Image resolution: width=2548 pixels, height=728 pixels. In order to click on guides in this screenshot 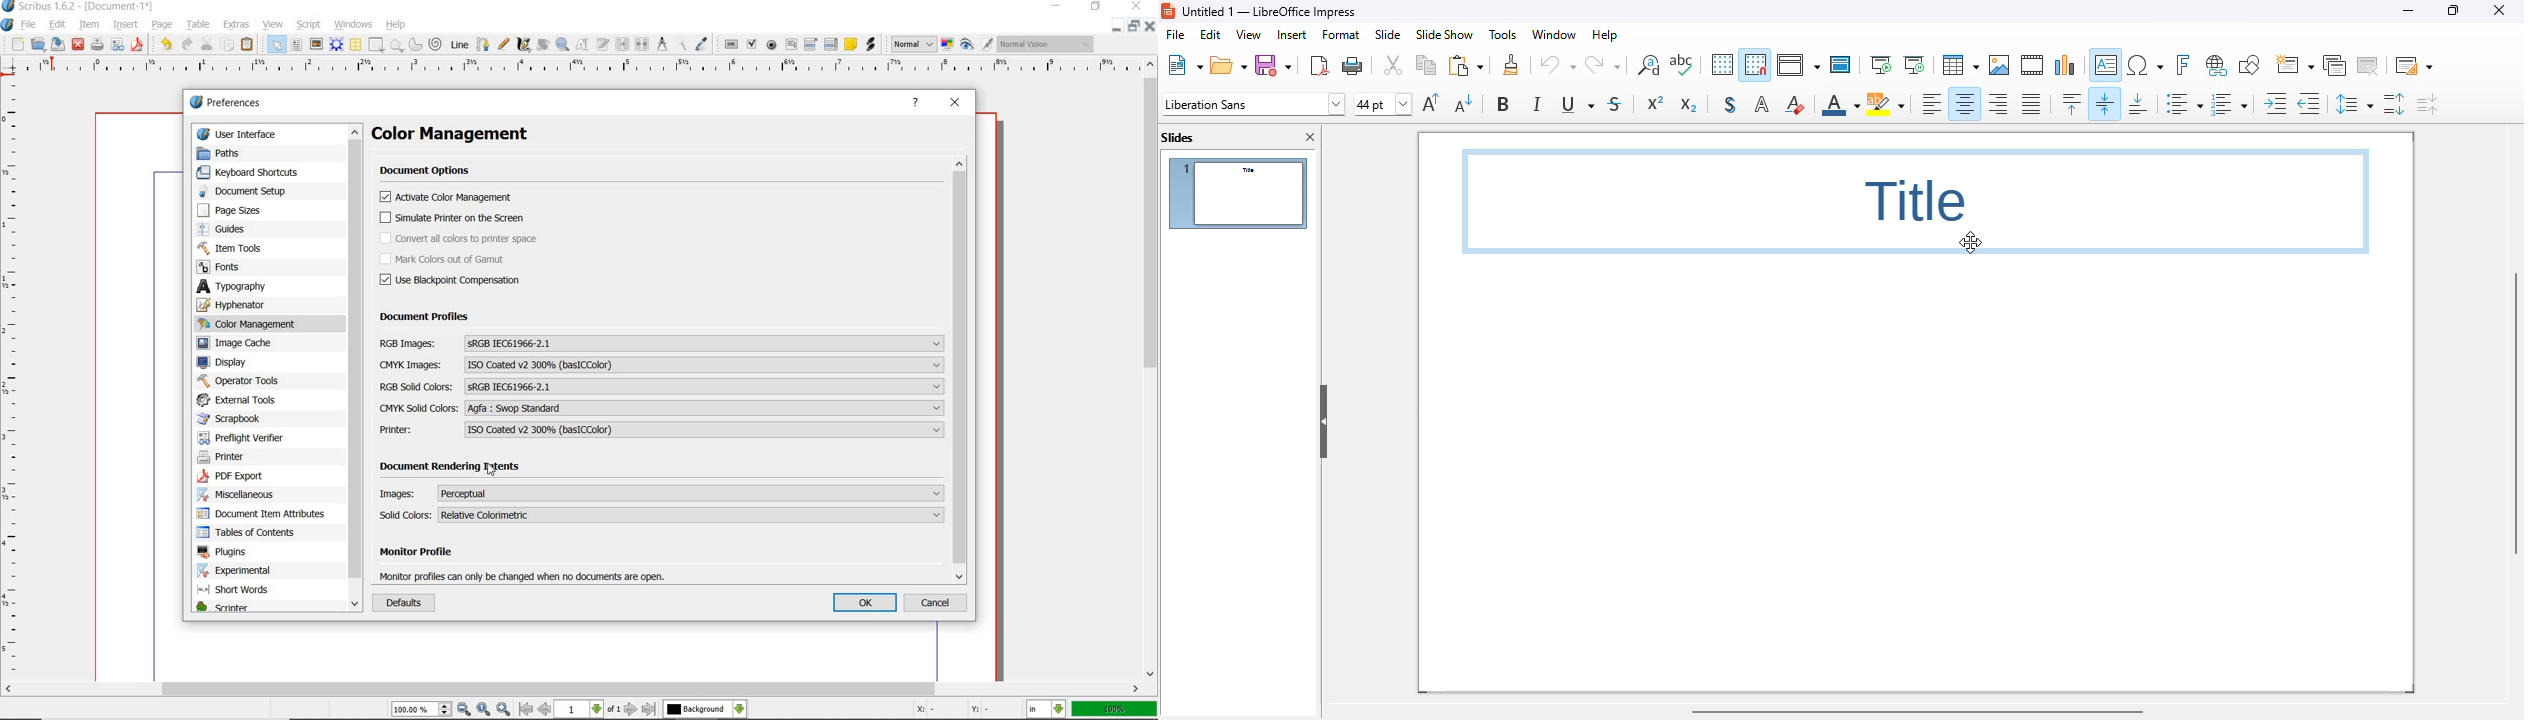, I will do `click(249, 230)`.